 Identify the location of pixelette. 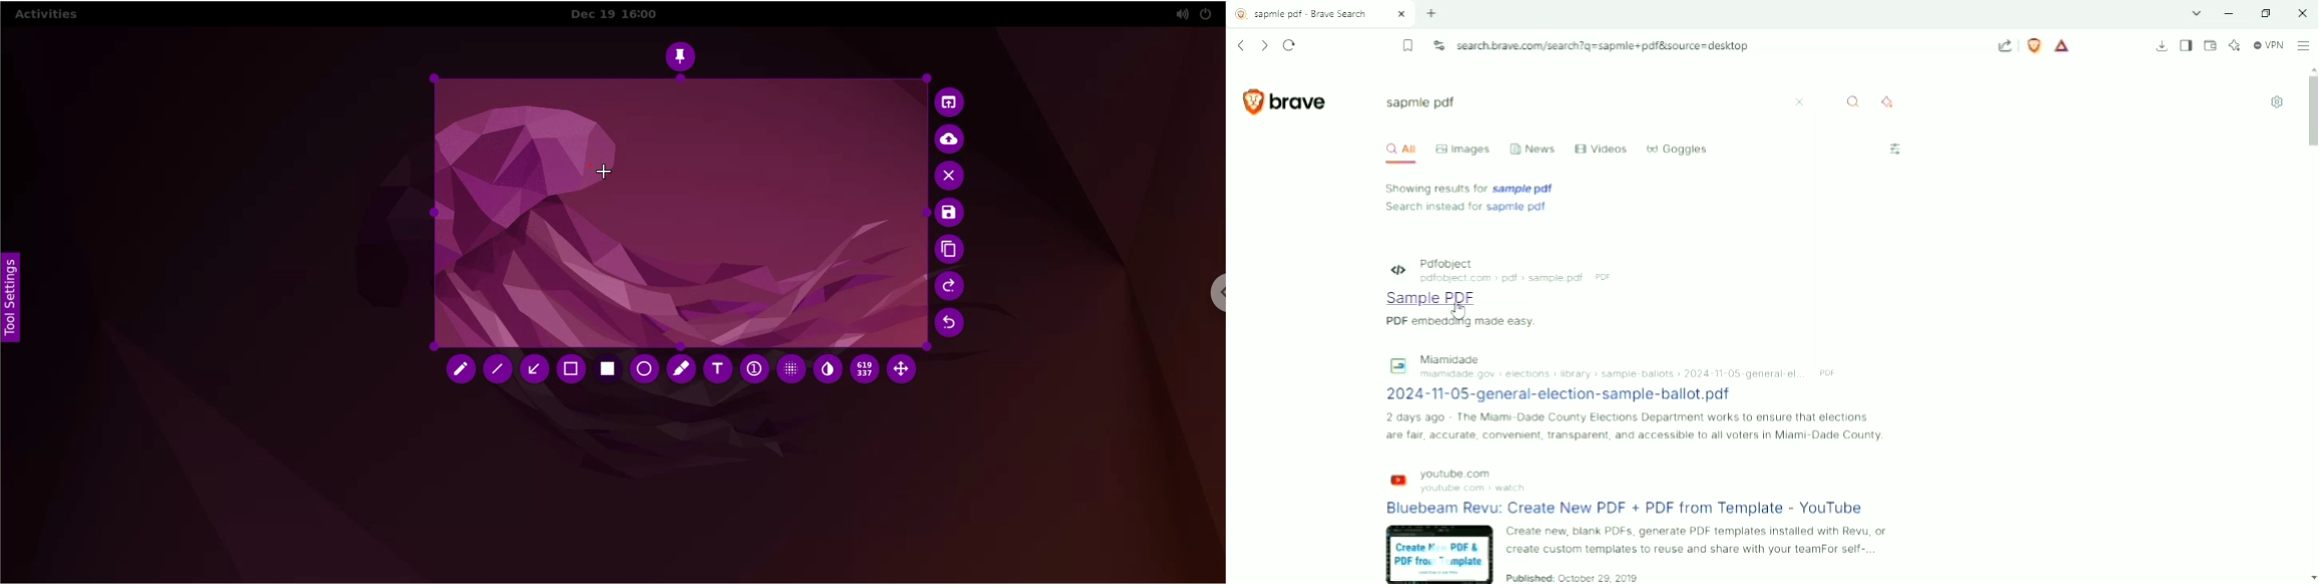
(788, 372).